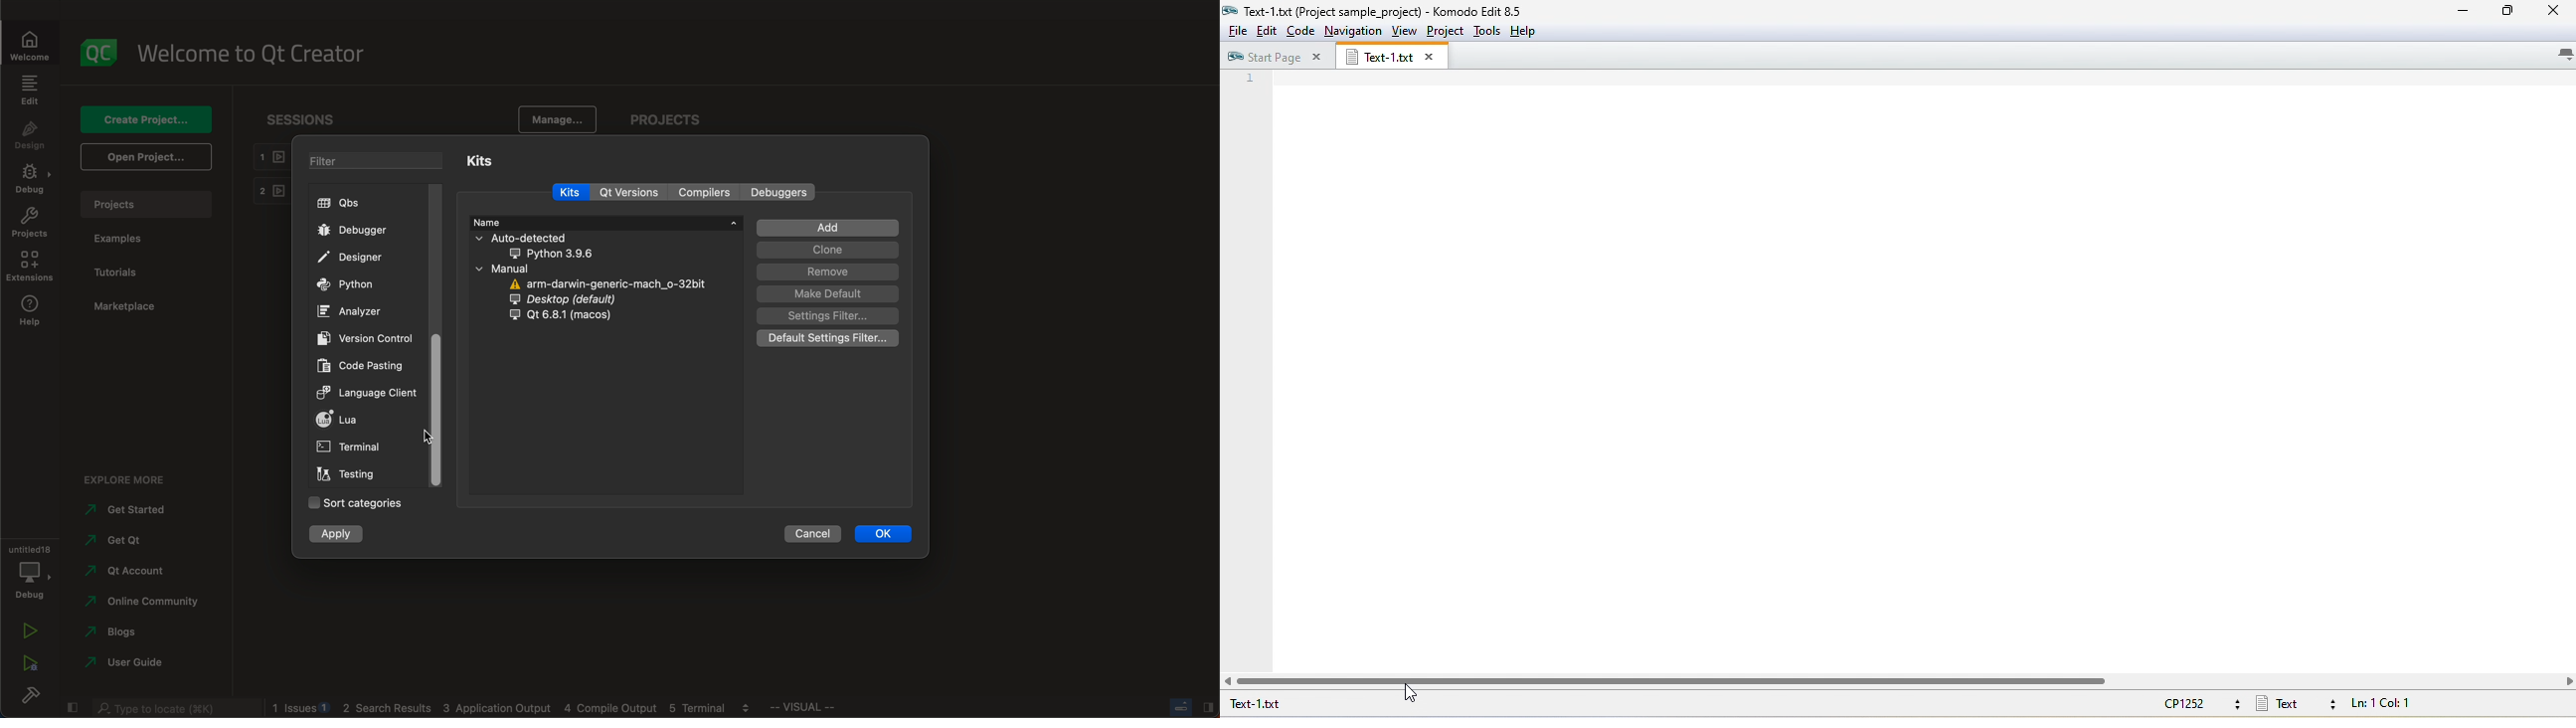 This screenshot has width=2576, height=728. Describe the element at coordinates (544, 245) in the screenshot. I see `auto detected` at that location.